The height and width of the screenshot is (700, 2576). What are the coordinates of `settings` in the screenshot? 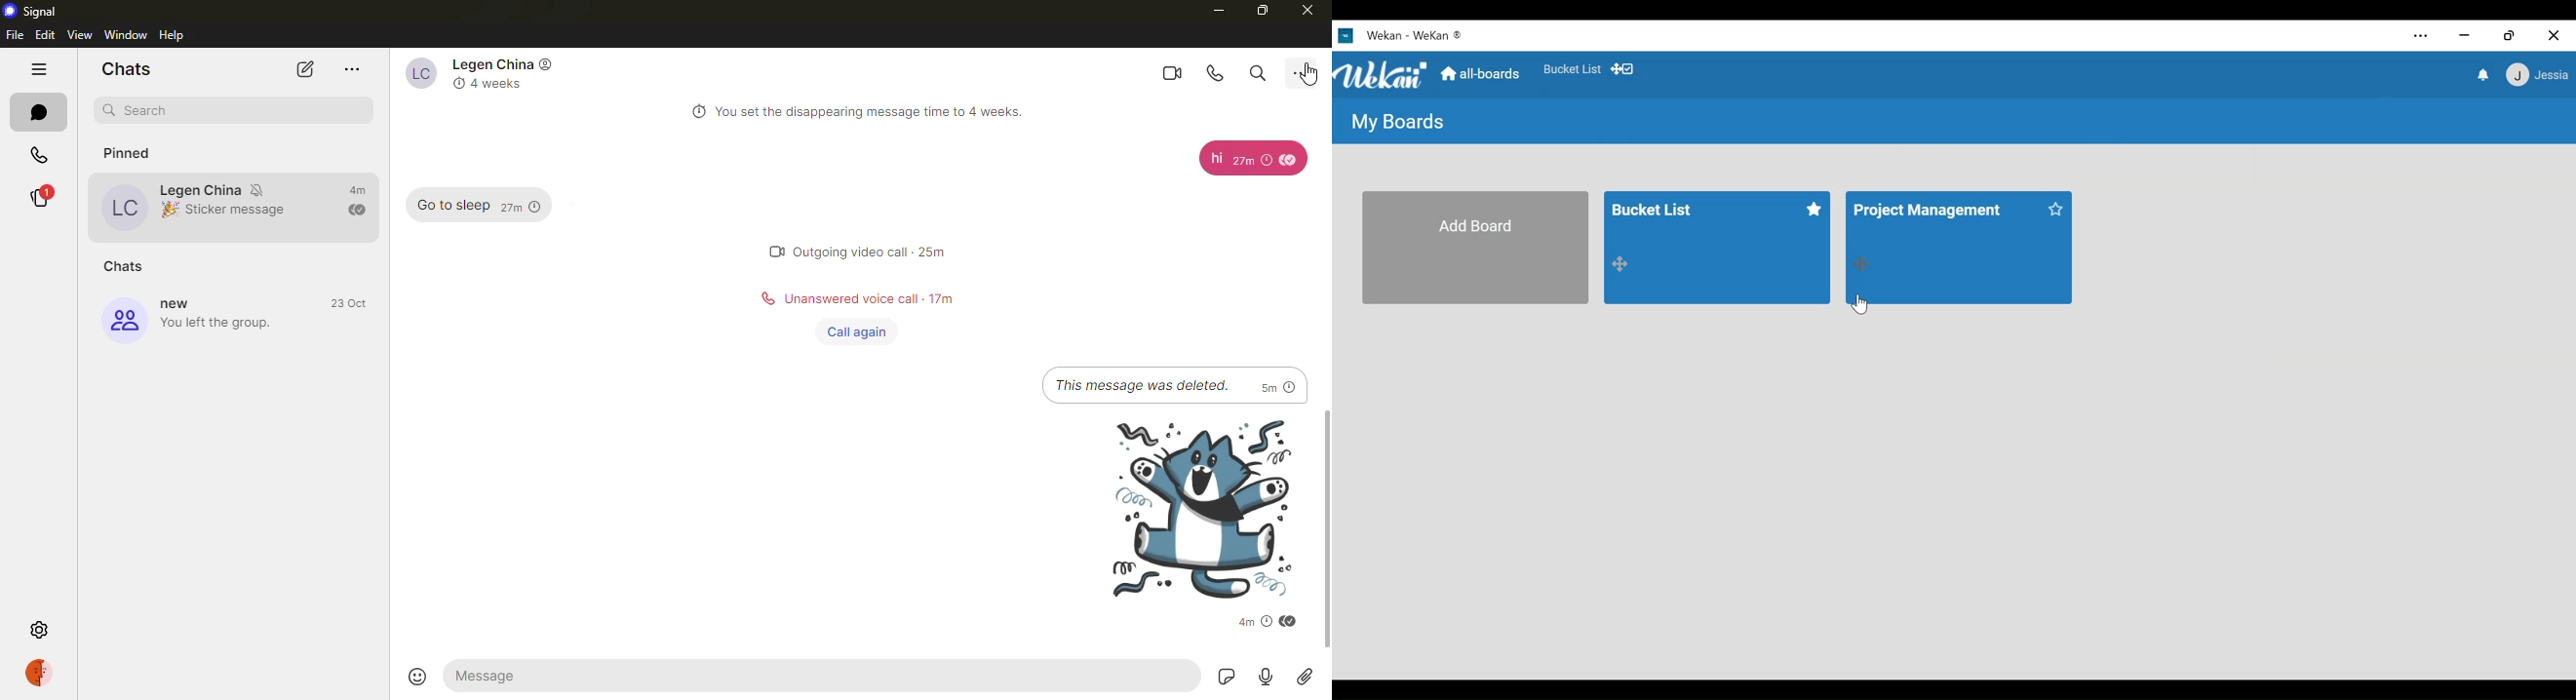 It's located at (39, 627).